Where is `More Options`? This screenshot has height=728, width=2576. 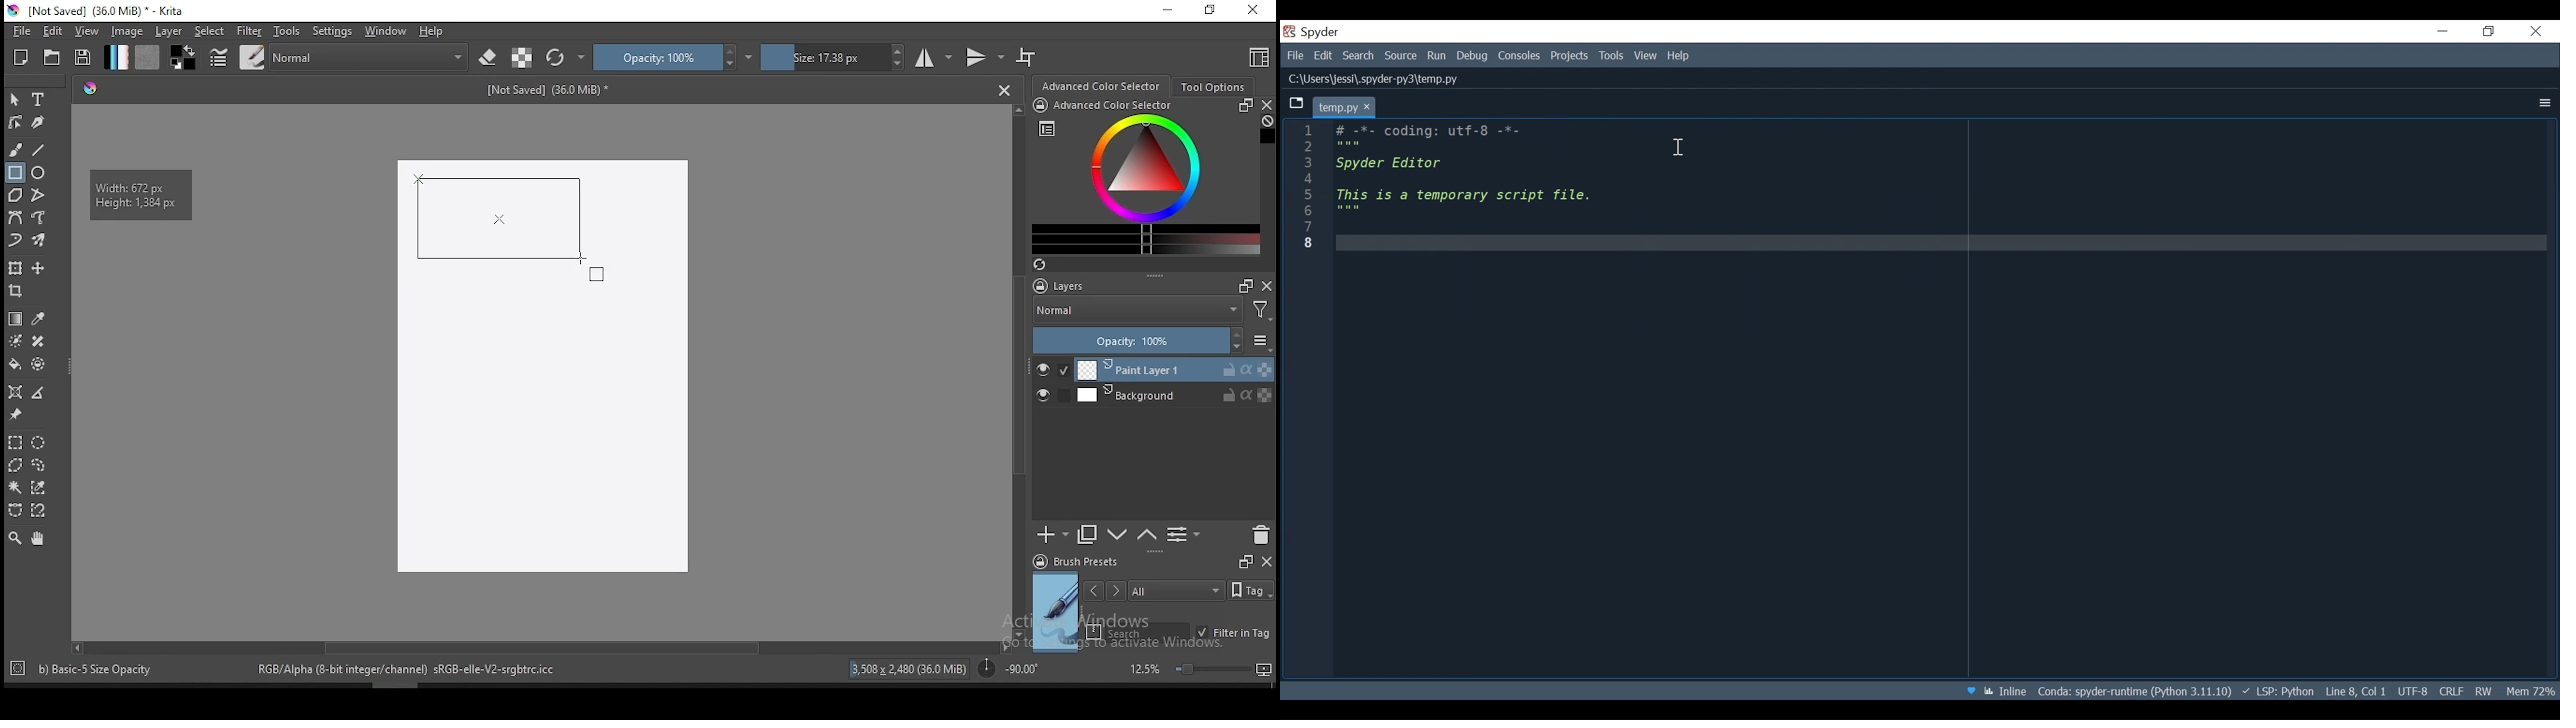 More Options is located at coordinates (2543, 103).